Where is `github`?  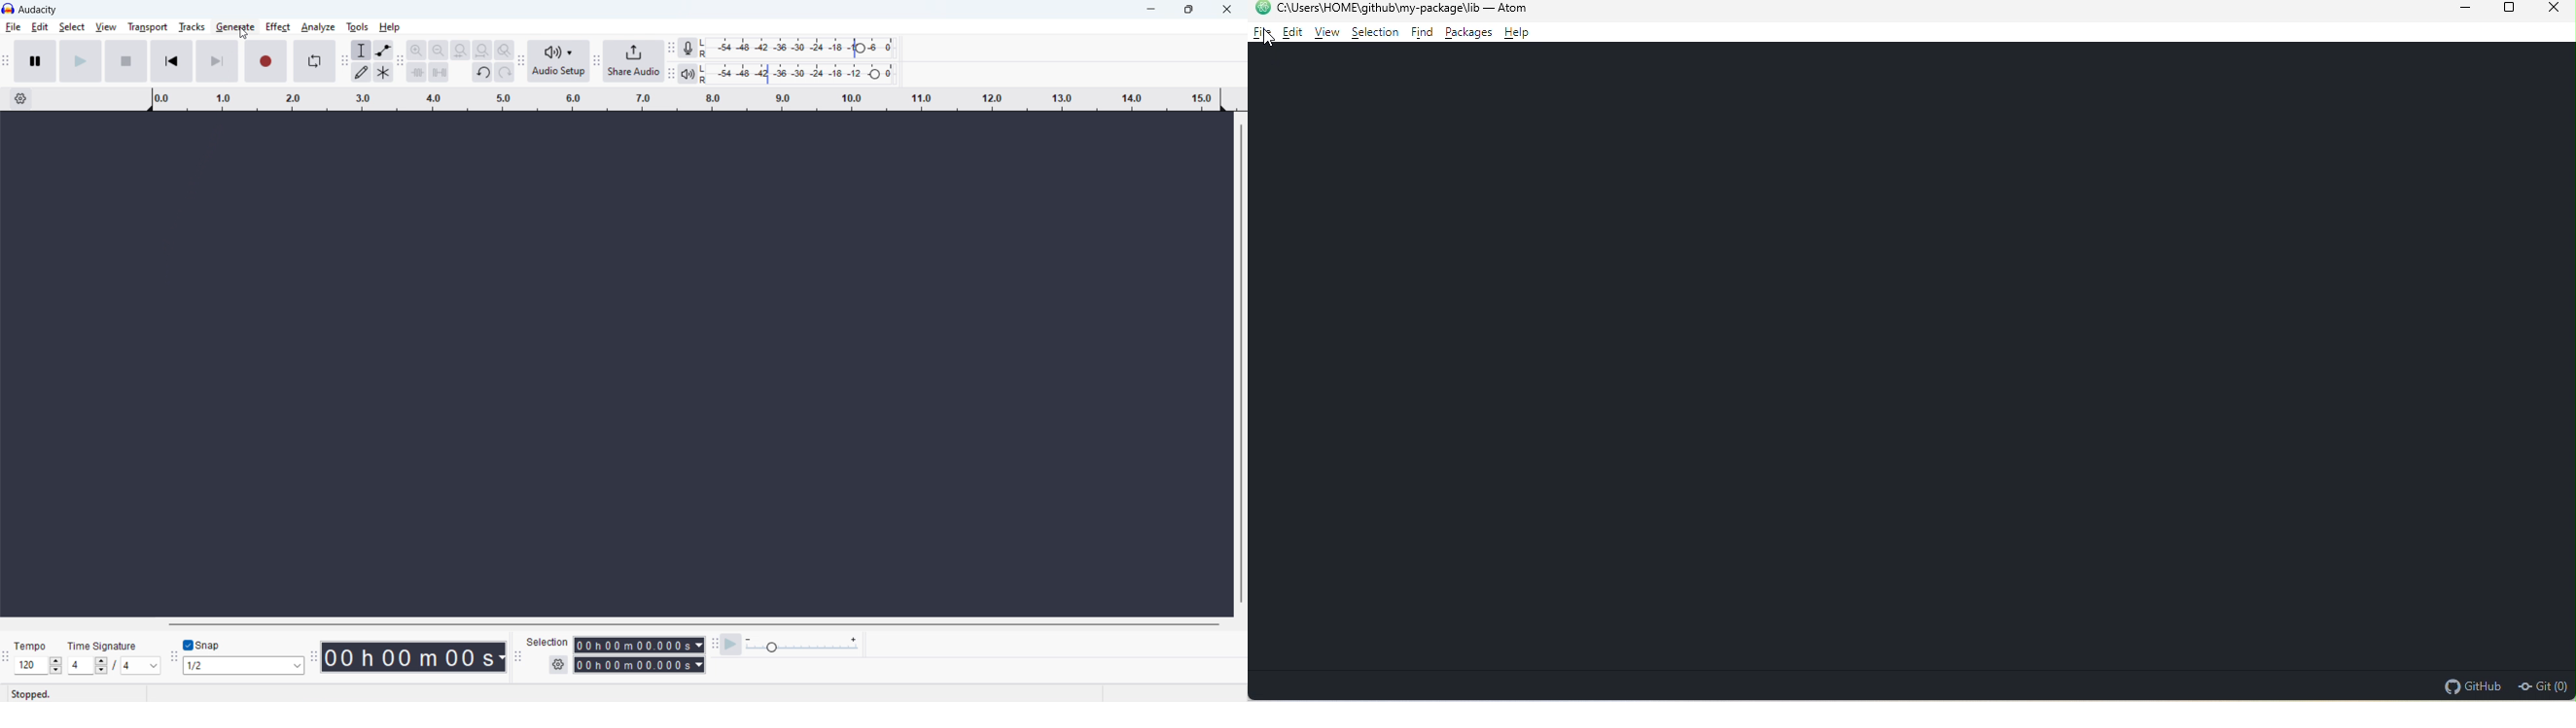 github is located at coordinates (2471, 685).